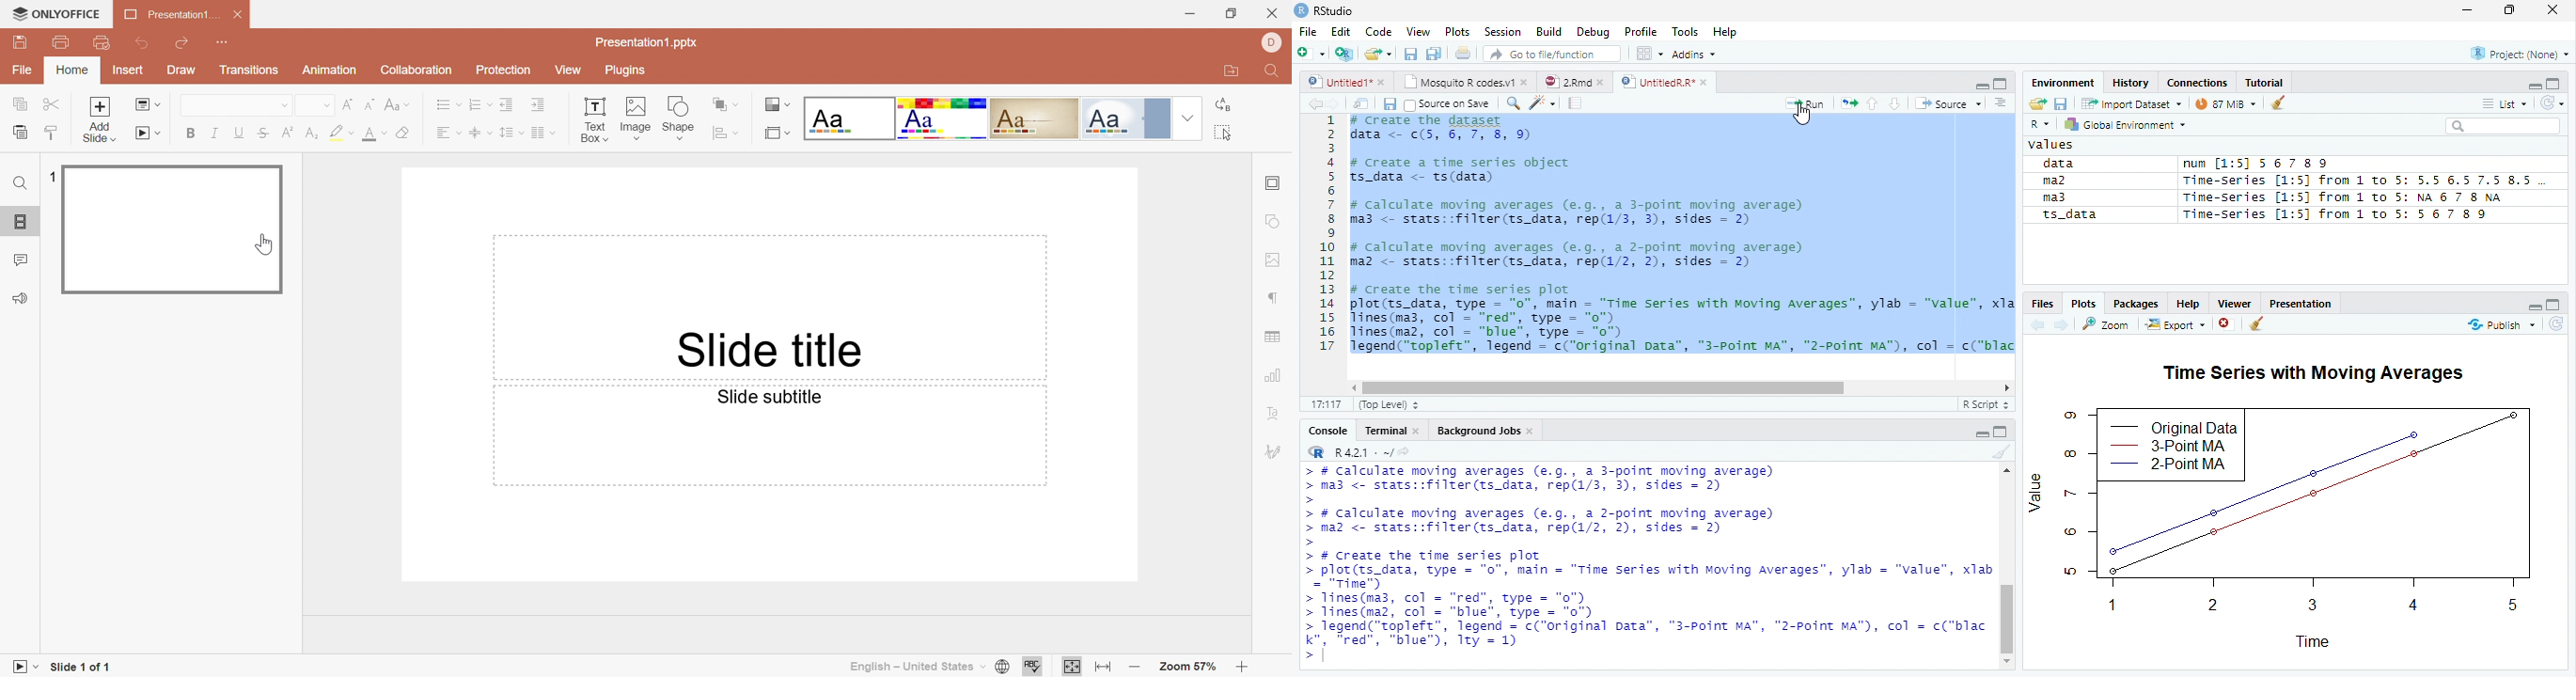 The width and height of the screenshot is (2576, 700). Describe the element at coordinates (2175, 325) in the screenshot. I see `export` at that location.